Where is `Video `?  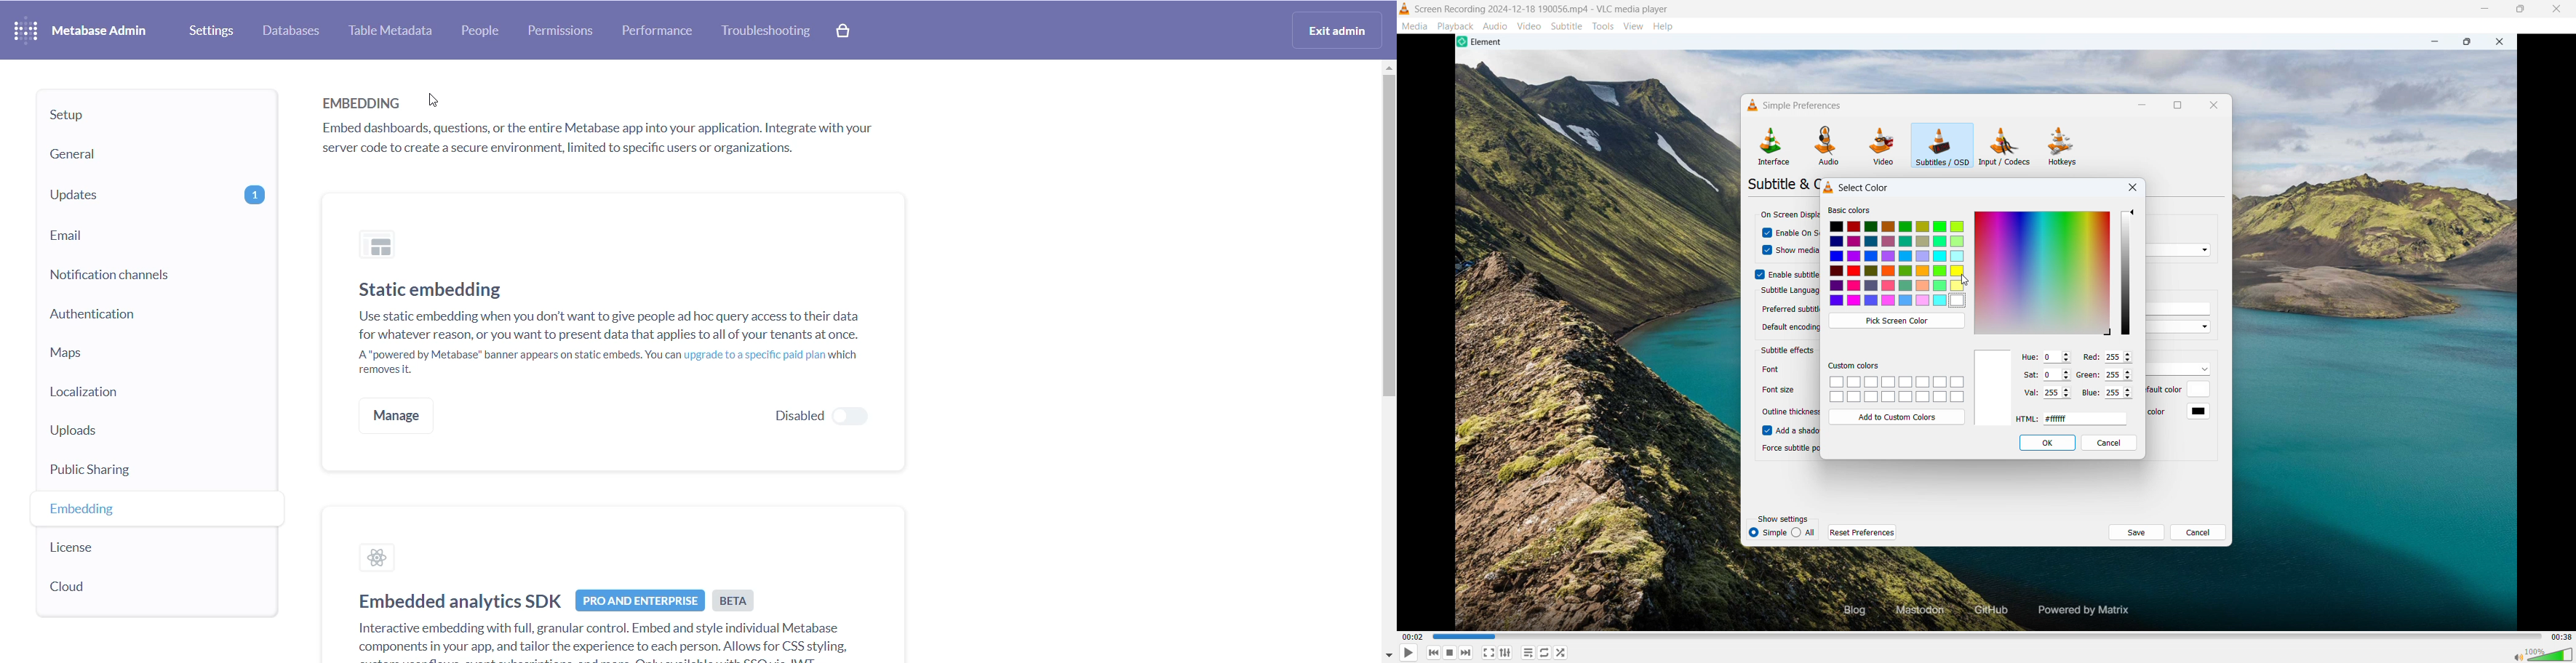
Video  is located at coordinates (1882, 146).